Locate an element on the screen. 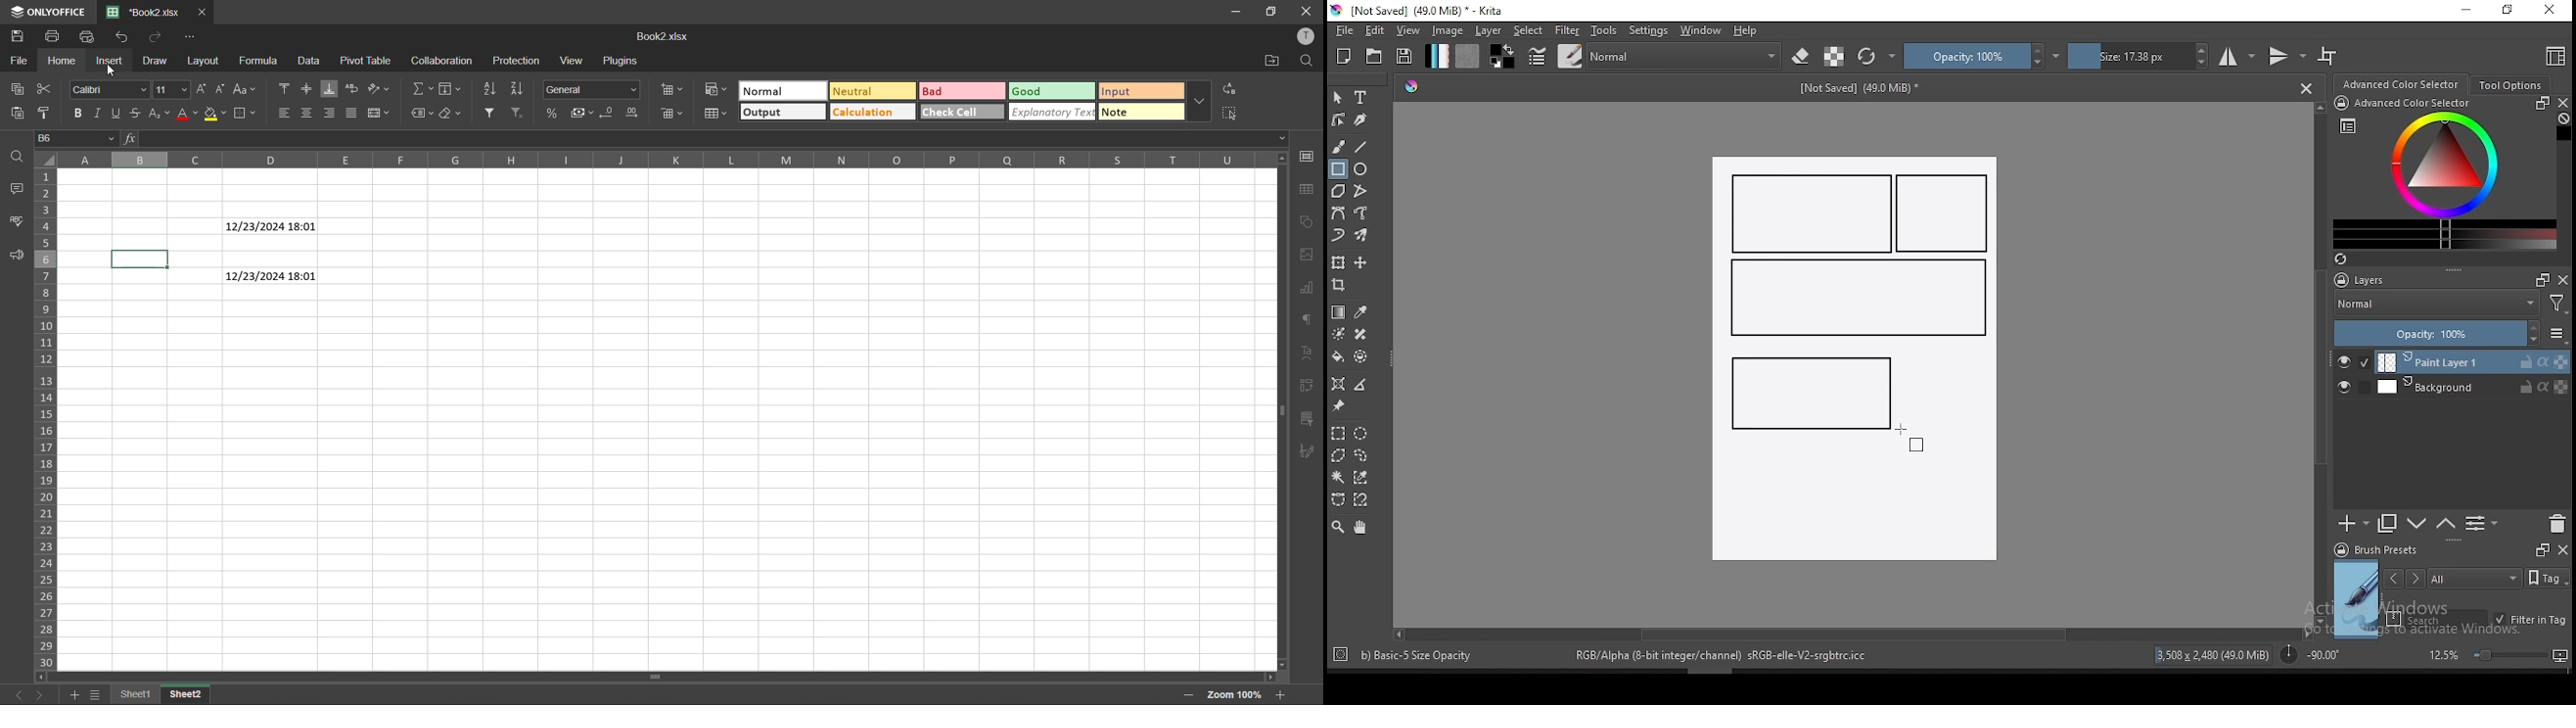   is located at coordinates (2287, 54).